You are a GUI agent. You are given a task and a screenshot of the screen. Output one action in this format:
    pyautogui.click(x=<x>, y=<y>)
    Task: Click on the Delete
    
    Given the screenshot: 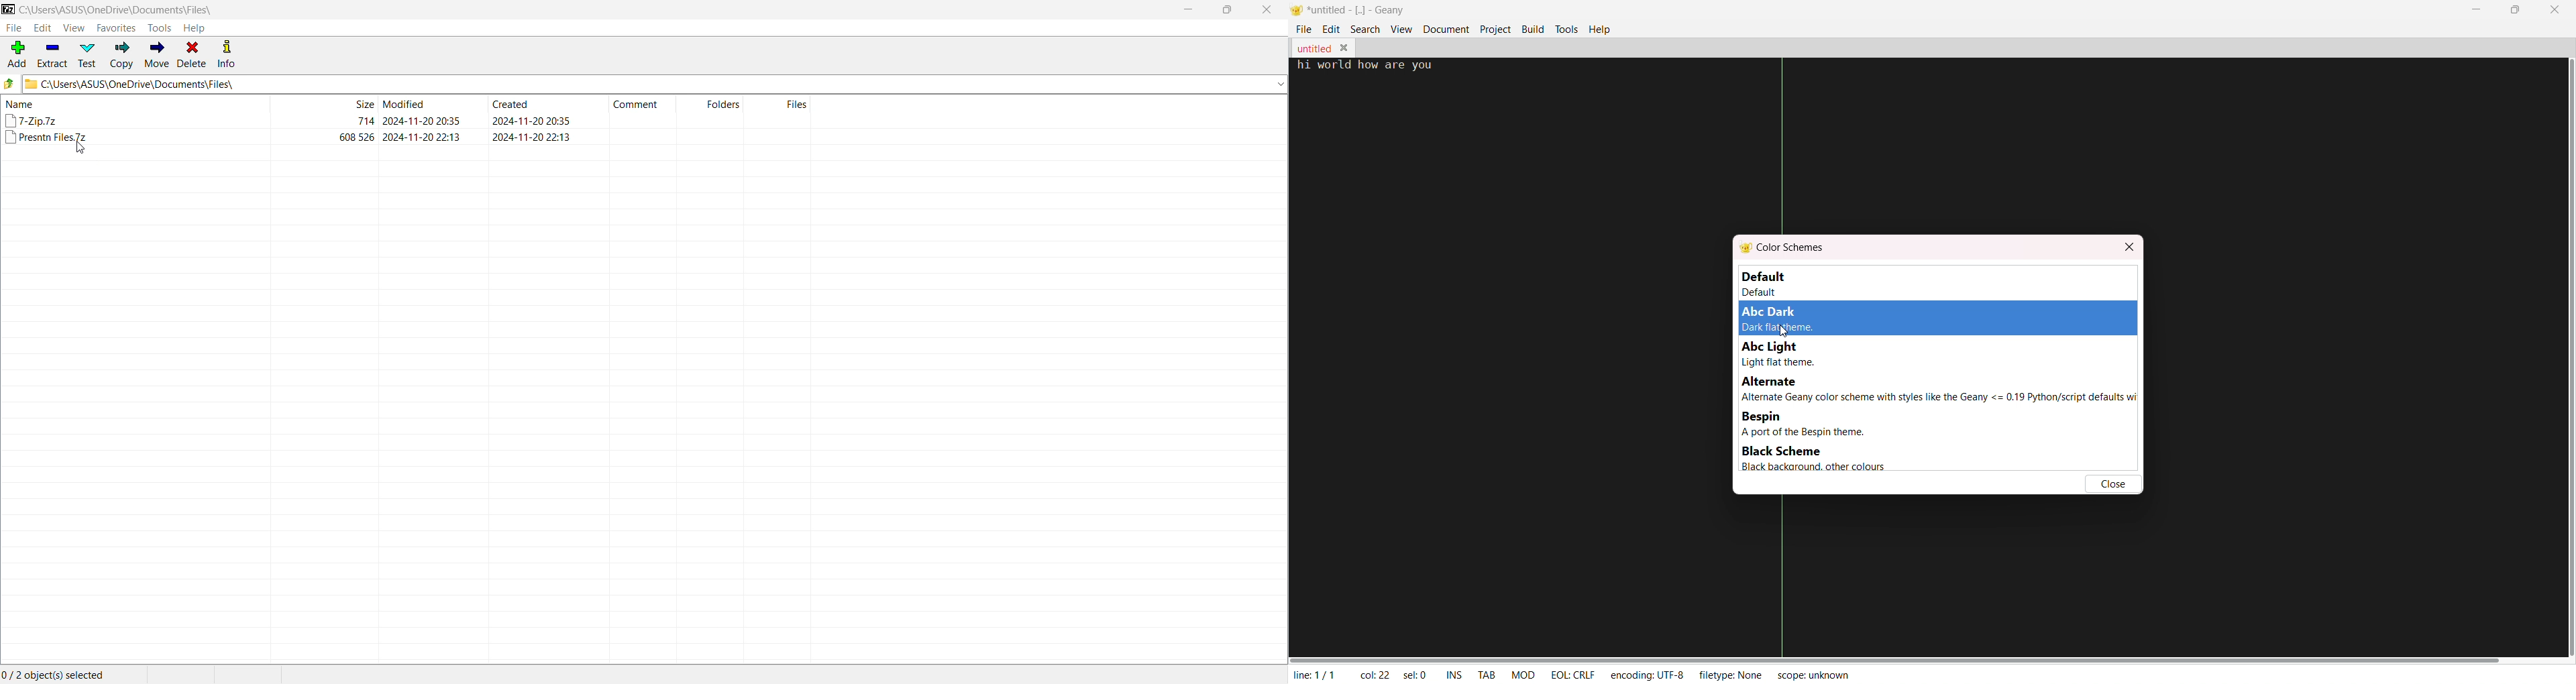 What is the action you would take?
    pyautogui.click(x=193, y=55)
    